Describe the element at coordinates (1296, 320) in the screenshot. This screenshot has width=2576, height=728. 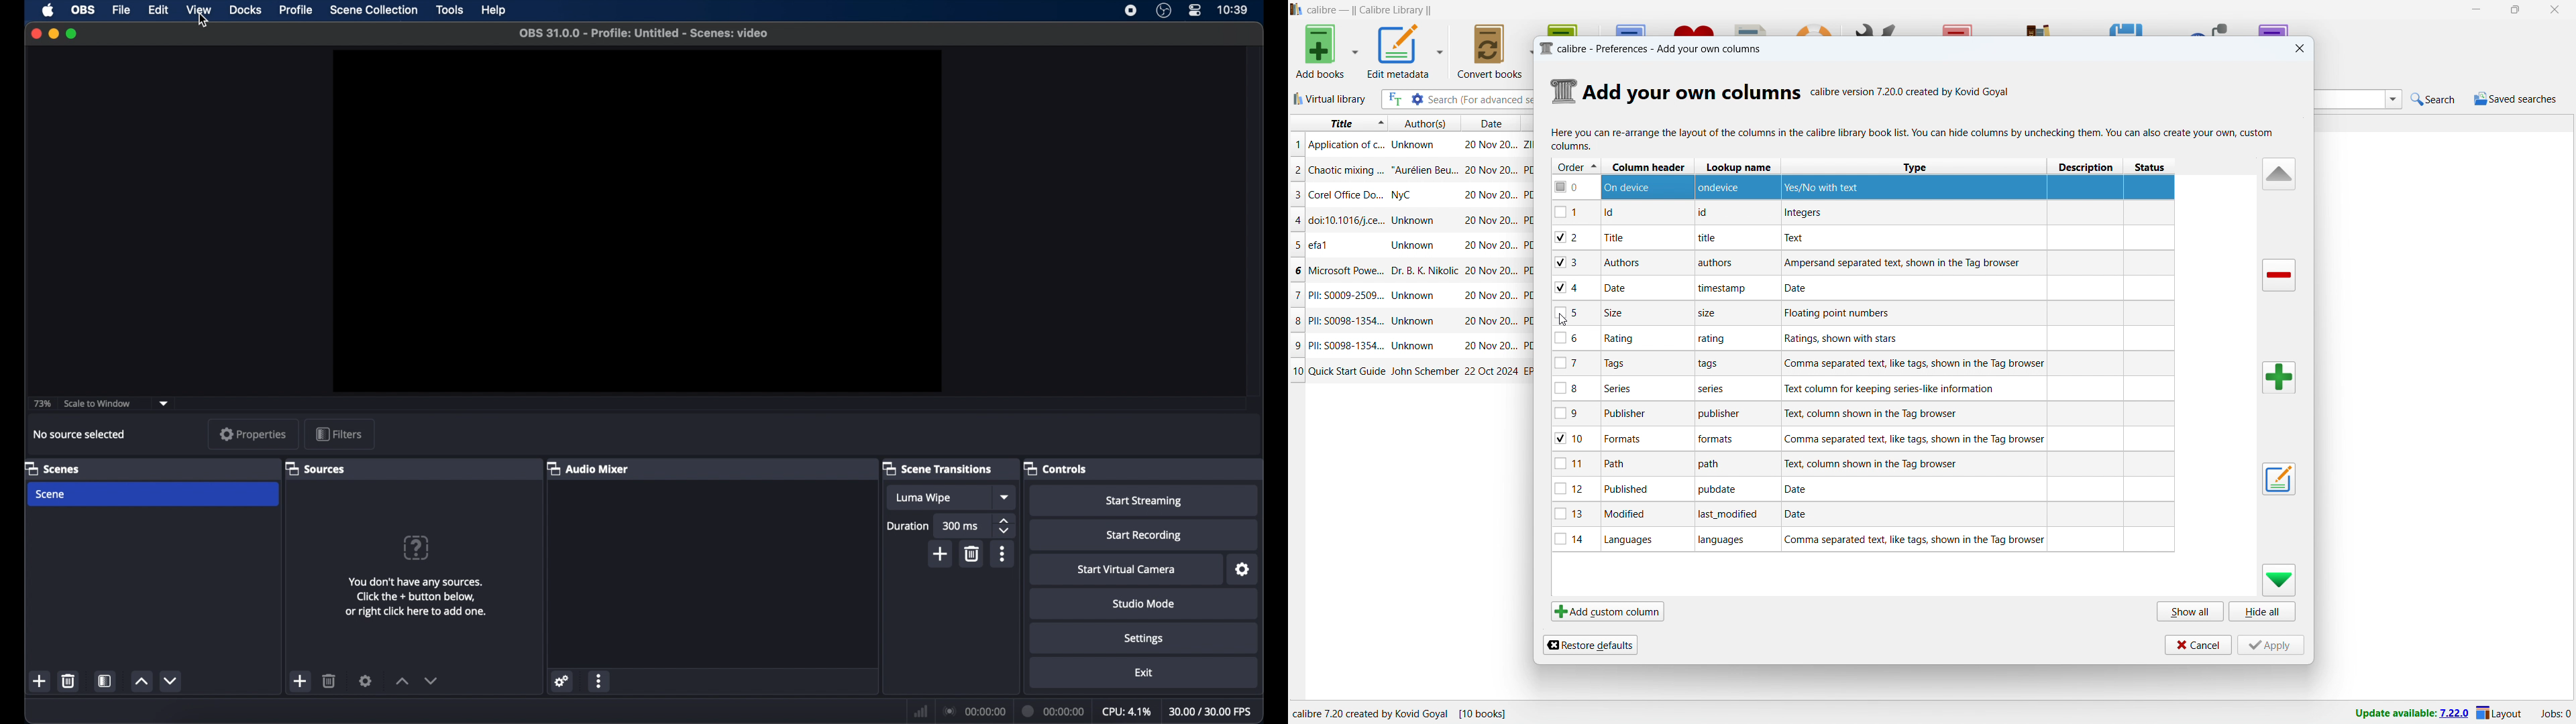
I see `8` at that location.